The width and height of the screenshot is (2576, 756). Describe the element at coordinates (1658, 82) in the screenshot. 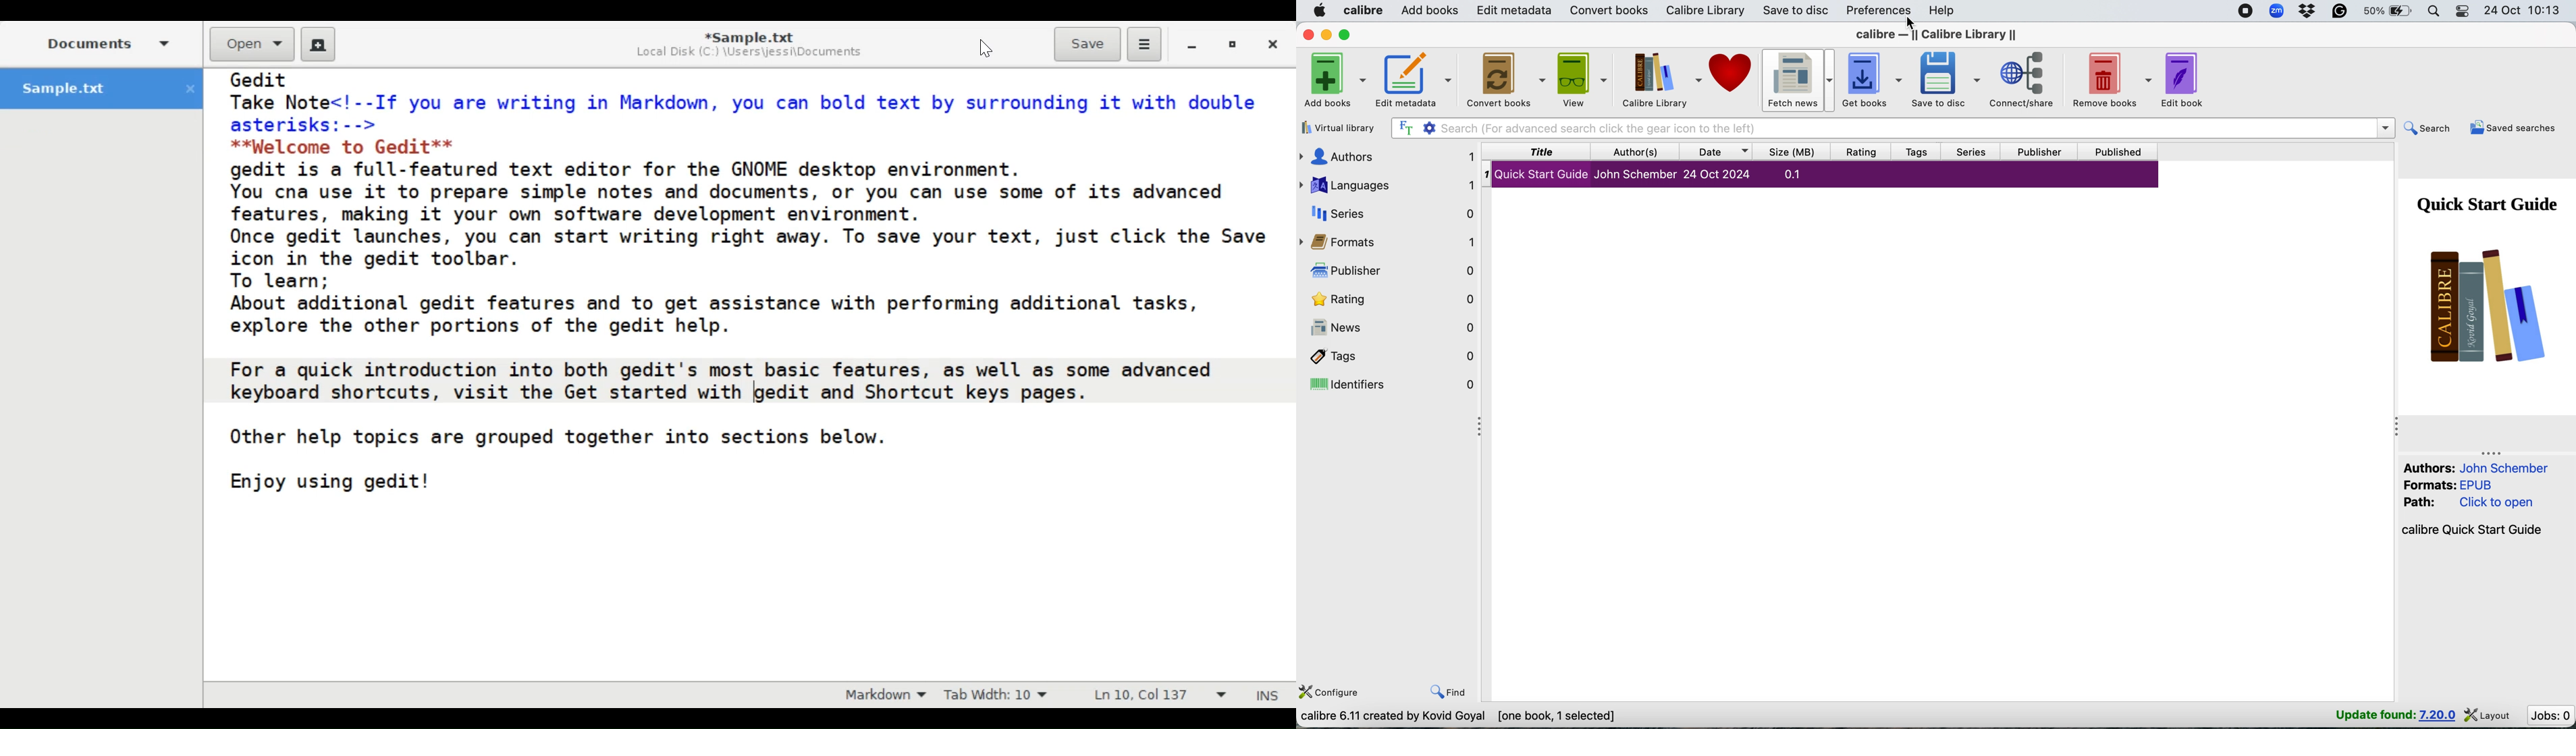

I see `calibre library` at that location.